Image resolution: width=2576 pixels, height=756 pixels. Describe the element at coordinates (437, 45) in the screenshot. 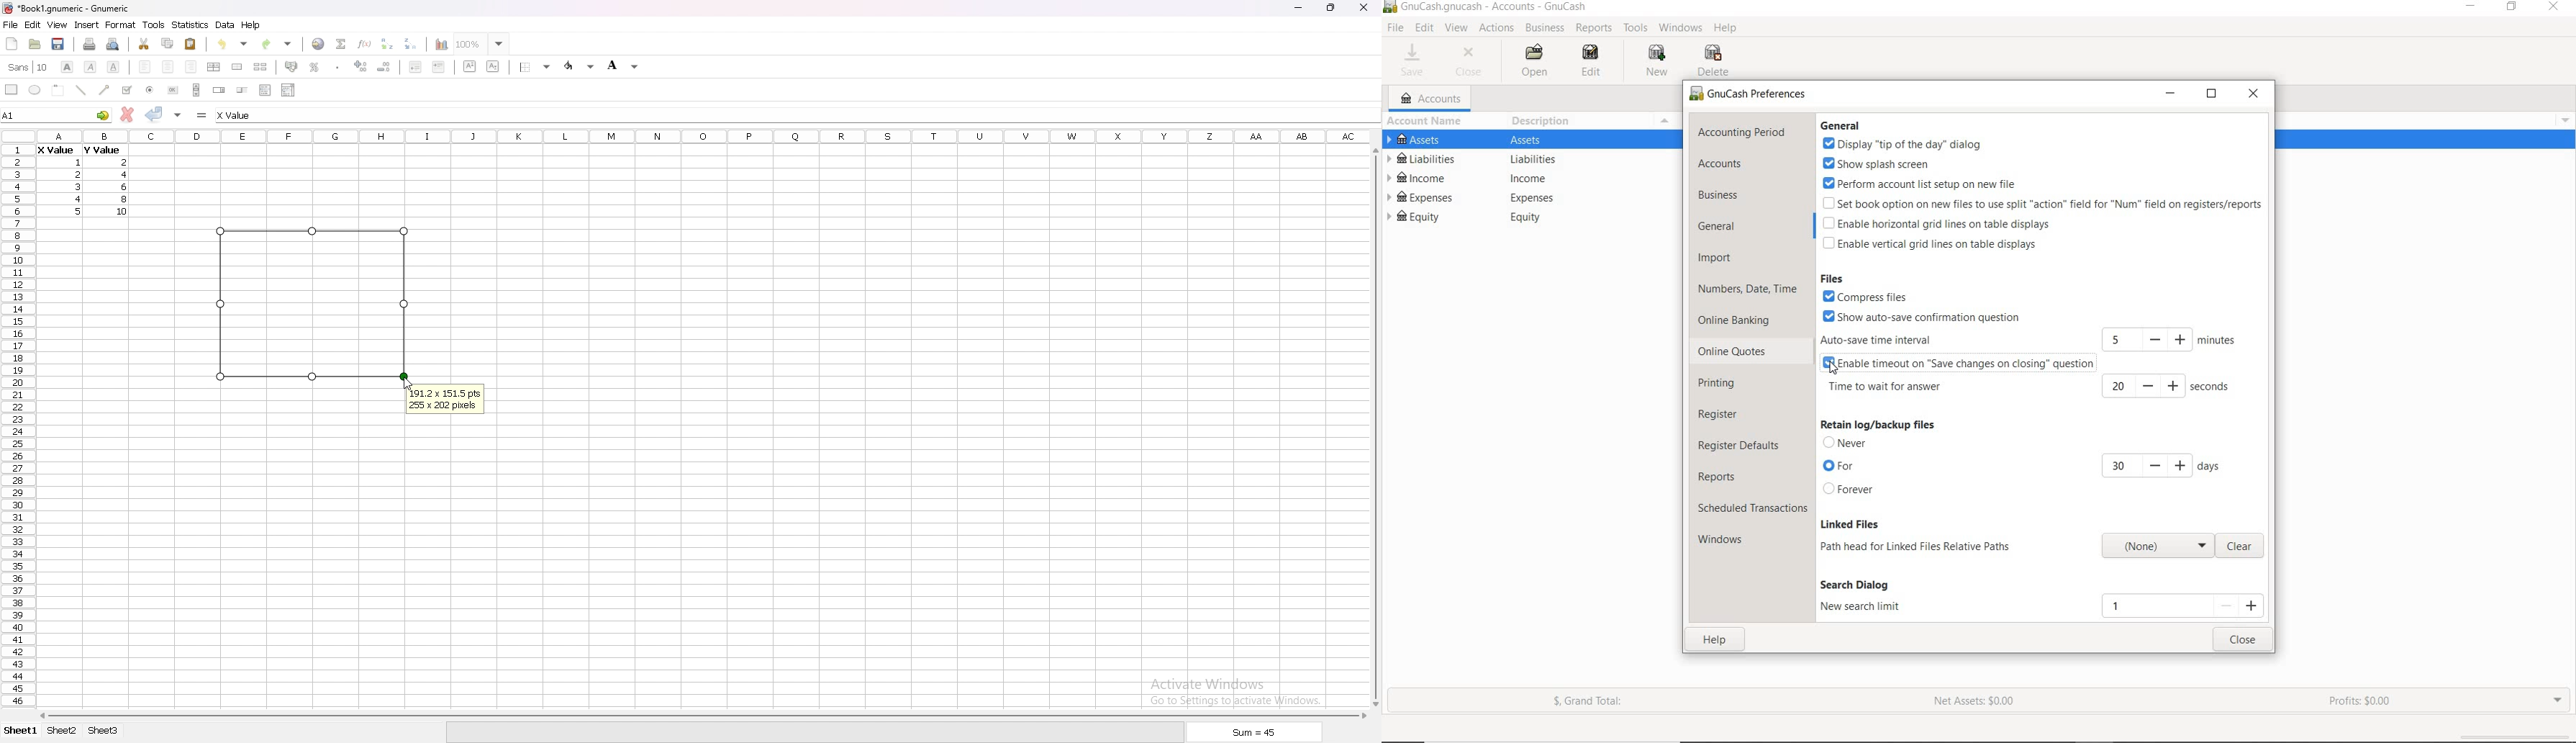

I see `chart` at that location.